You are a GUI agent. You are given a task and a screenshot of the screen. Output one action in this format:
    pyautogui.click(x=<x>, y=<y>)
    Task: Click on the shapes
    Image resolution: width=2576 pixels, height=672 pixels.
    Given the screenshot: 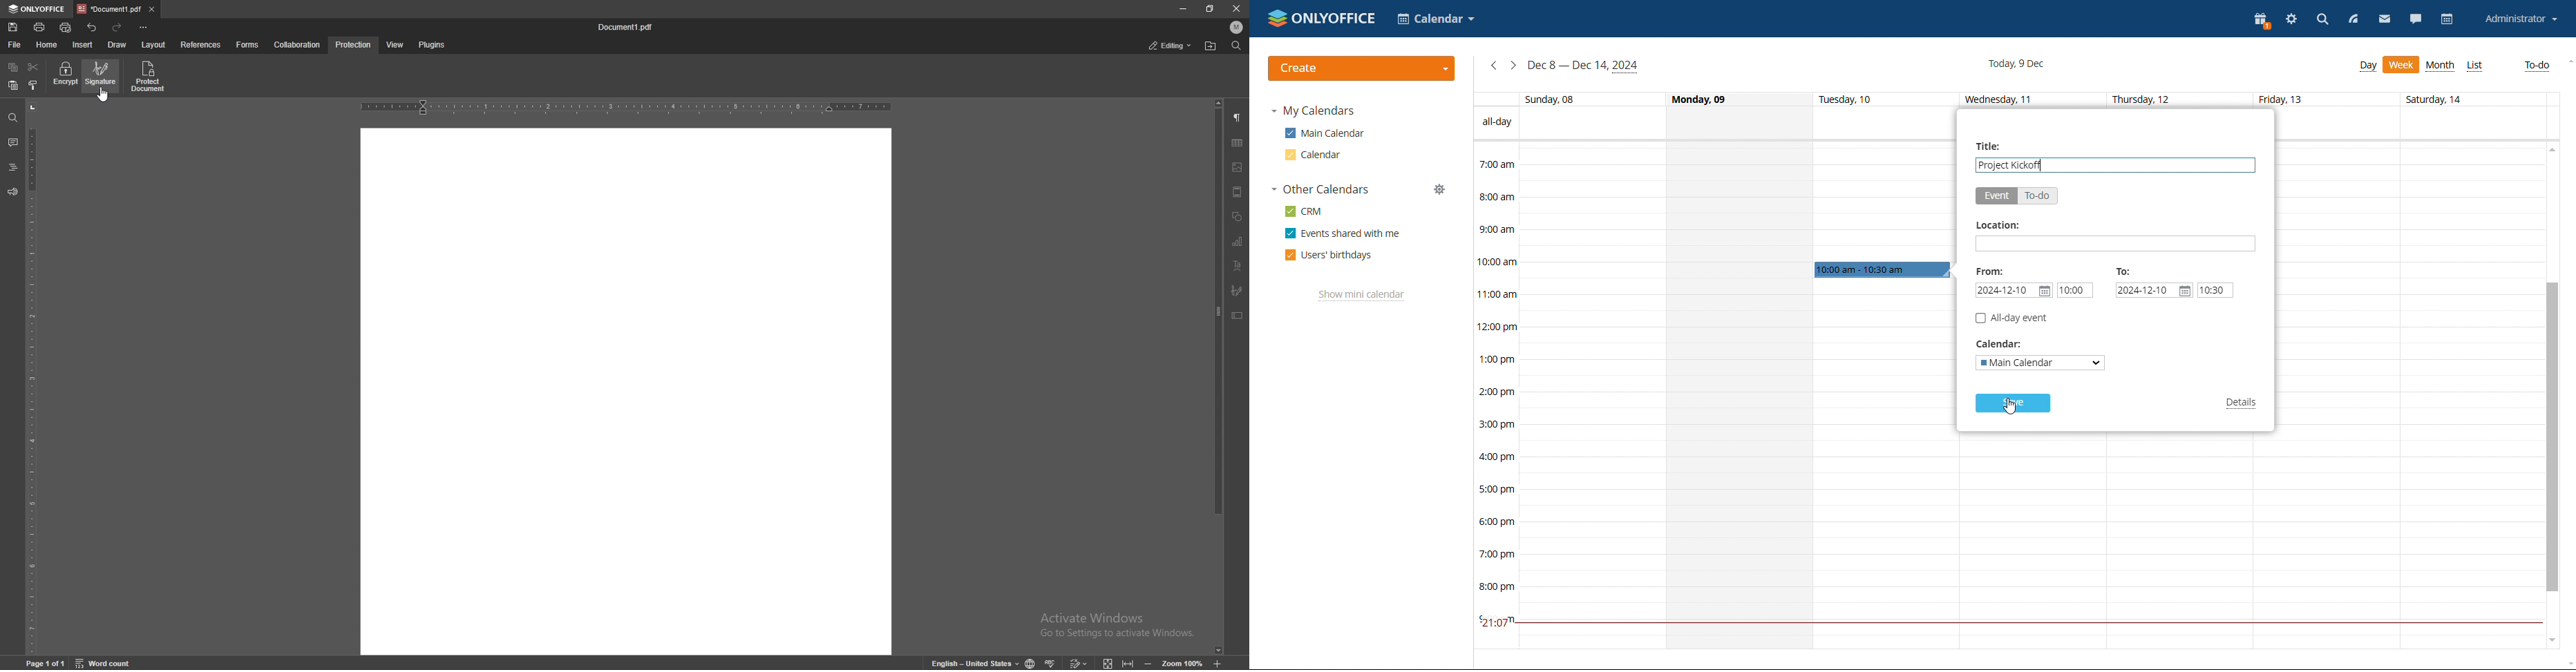 What is the action you would take?
    pyautogui.click(x=1236, y=217)
    